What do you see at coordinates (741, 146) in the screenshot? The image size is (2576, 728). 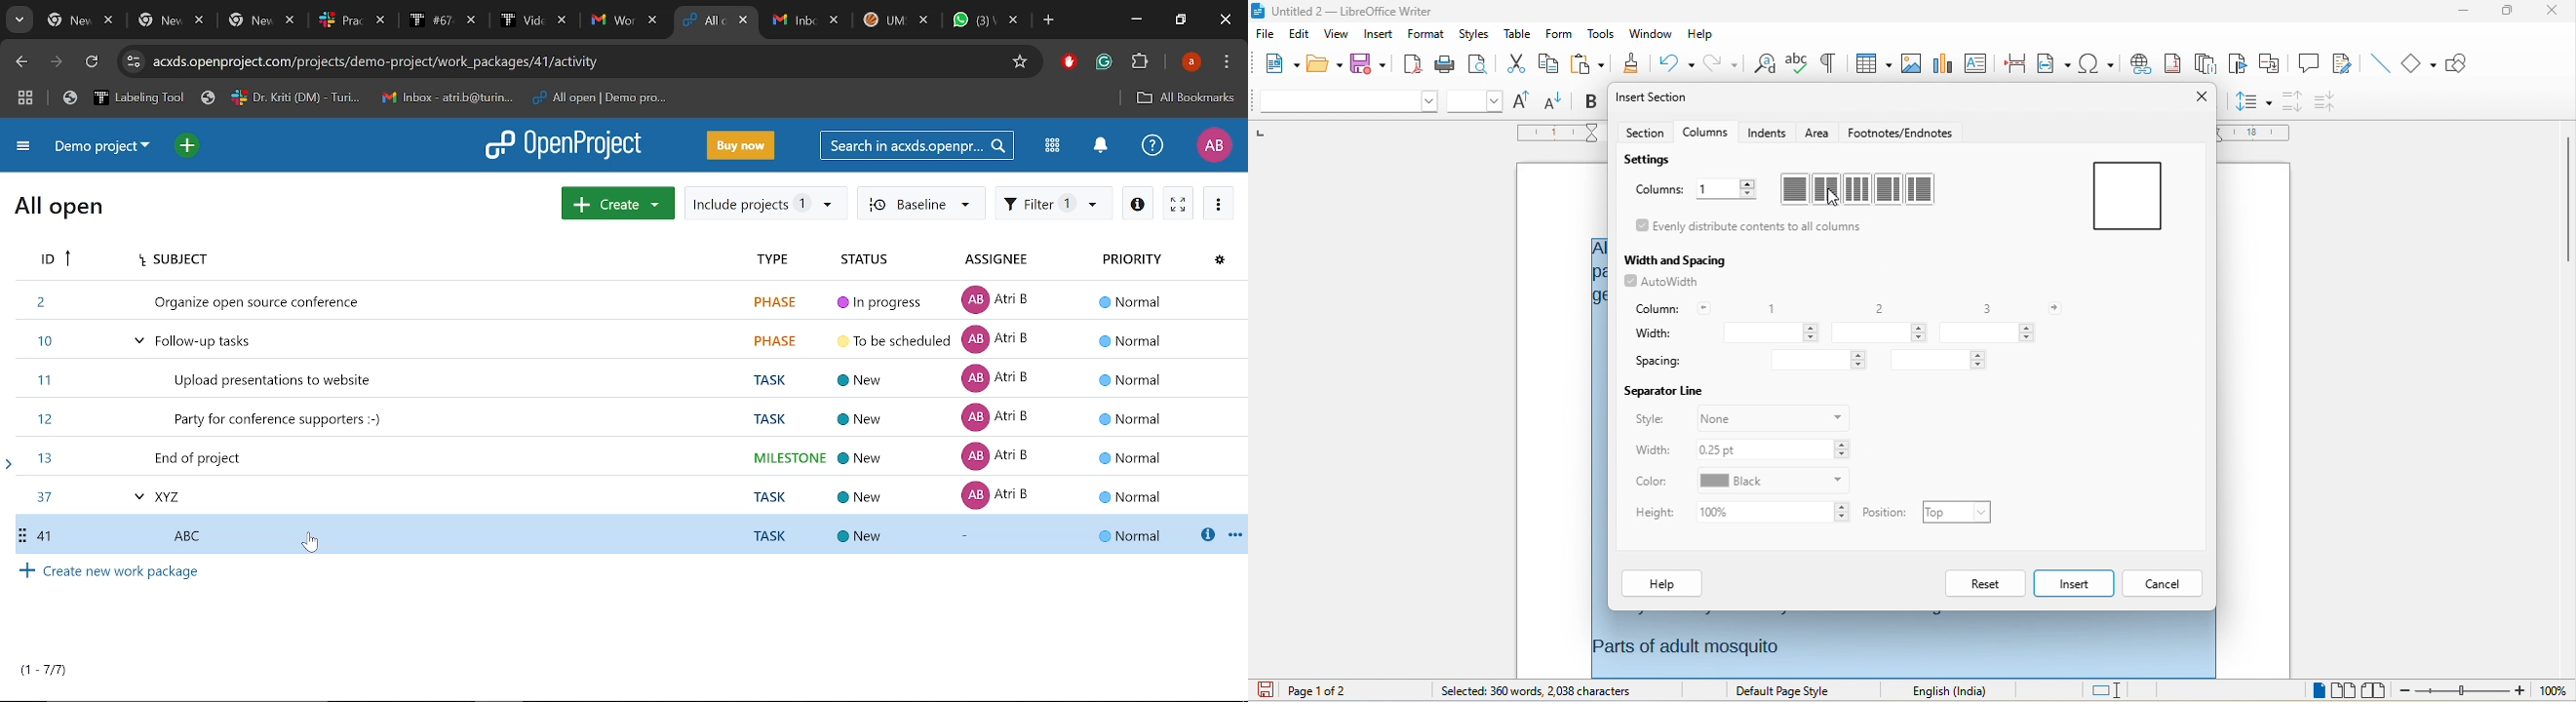 I see `Buy now` at bounding box center [741, 146].